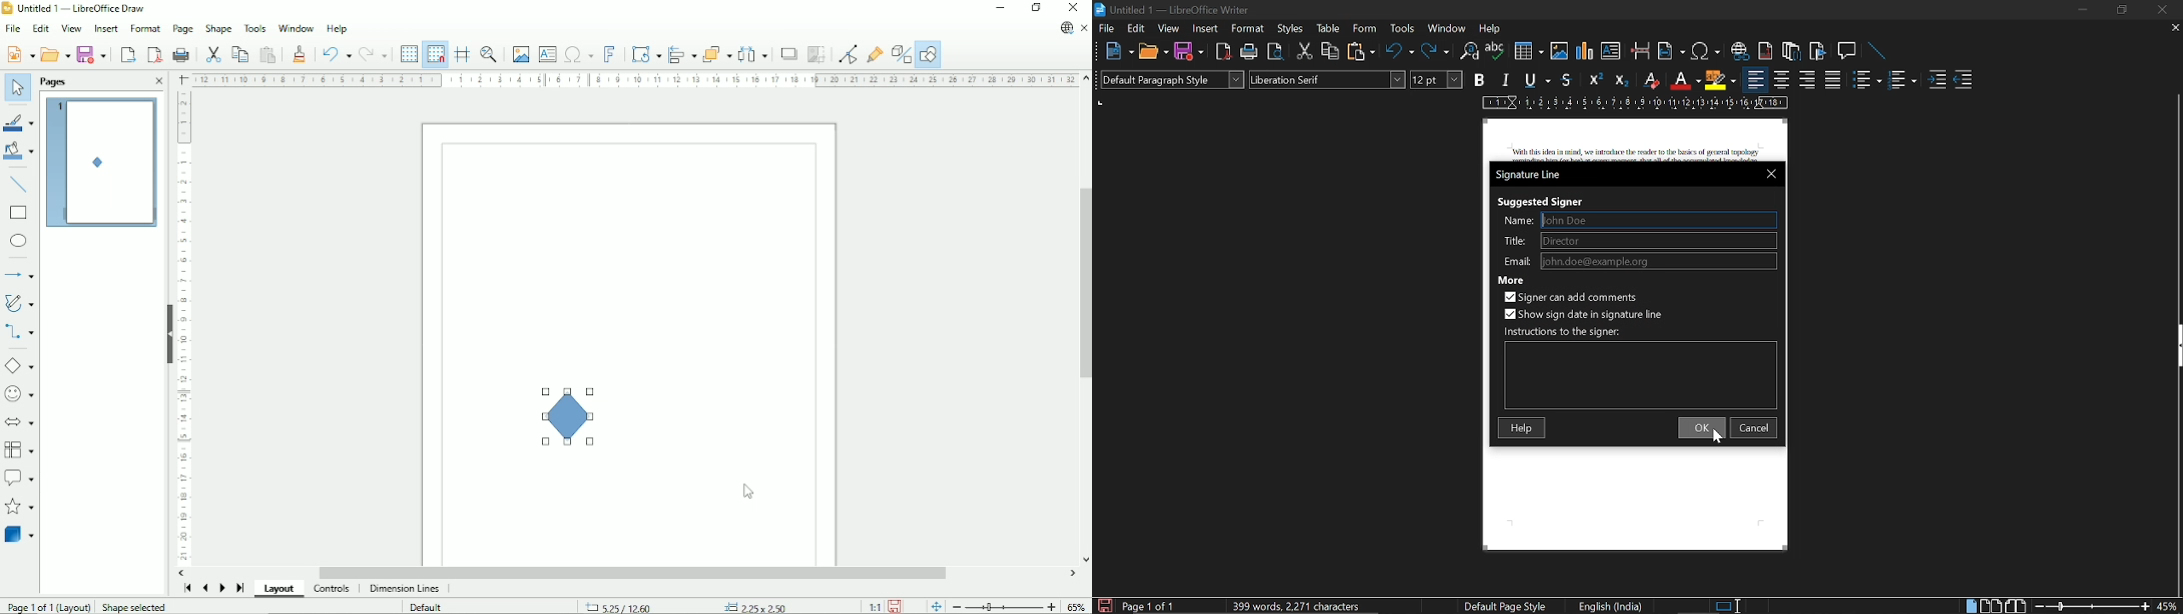  What do you see at coordinates (1756, 427) in the screenshot?
I see `cancel` at bounding box center [1756, 427].